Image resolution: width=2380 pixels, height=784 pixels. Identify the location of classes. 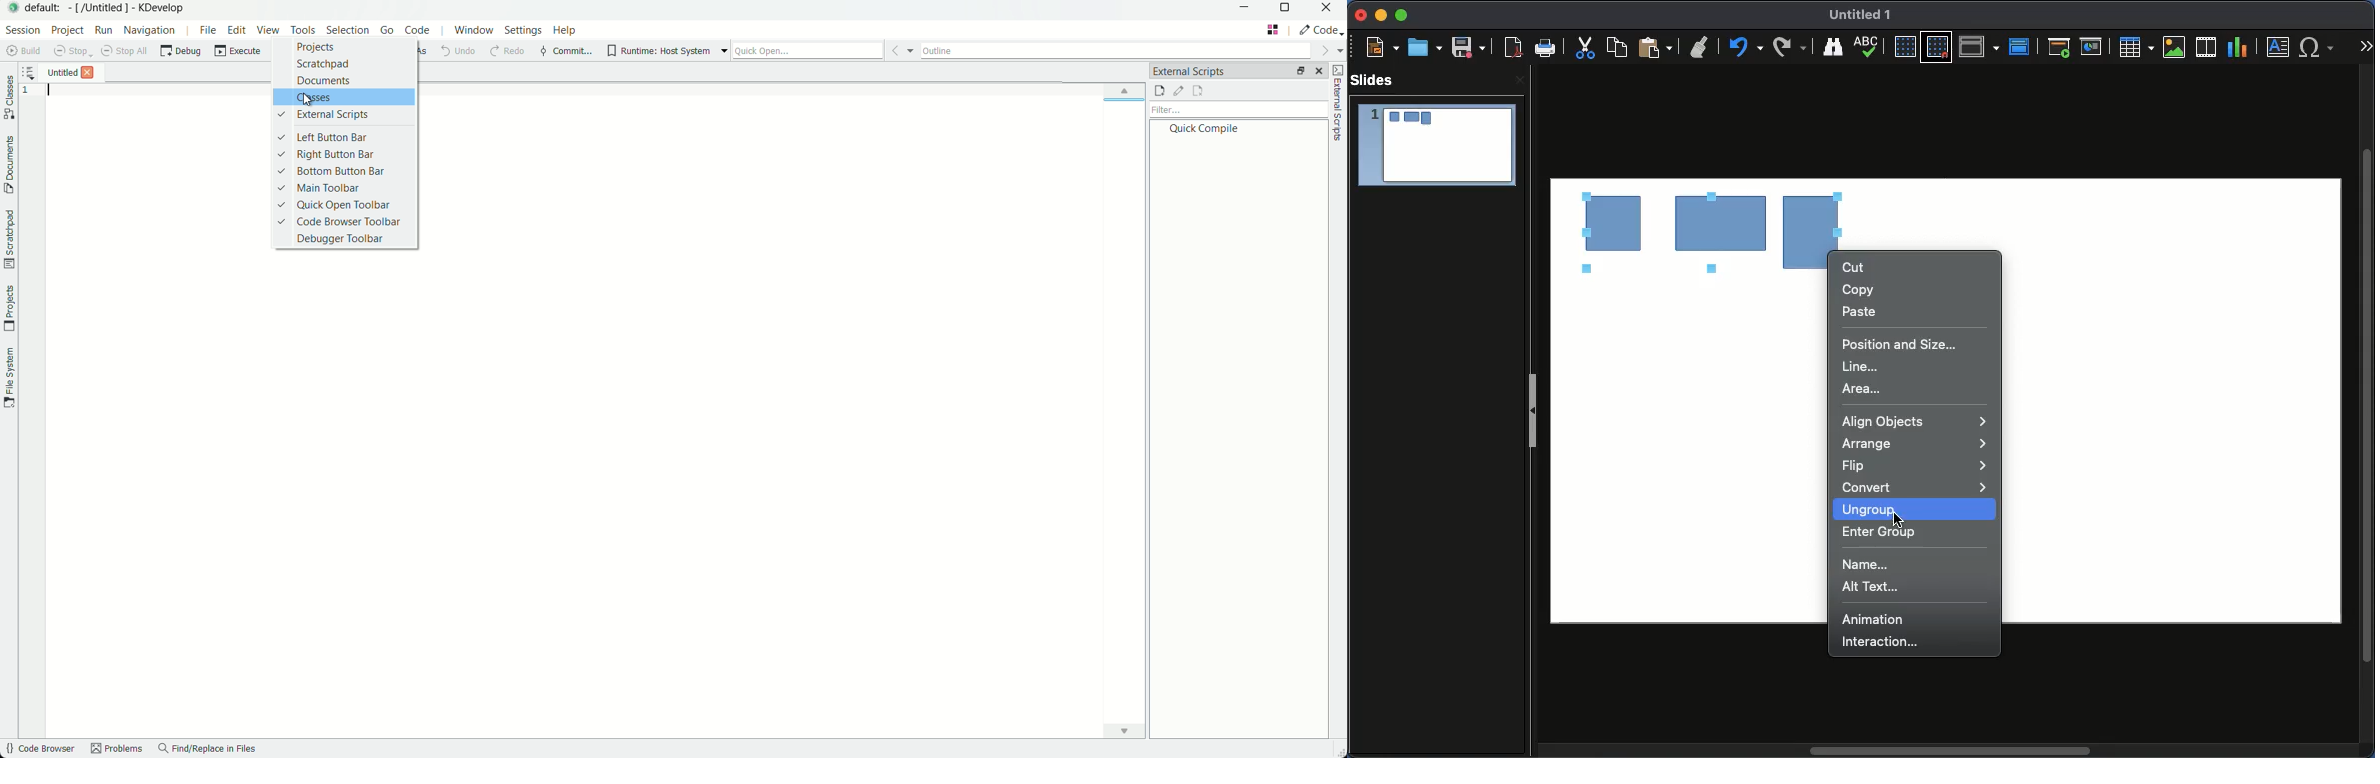
(347, 98).